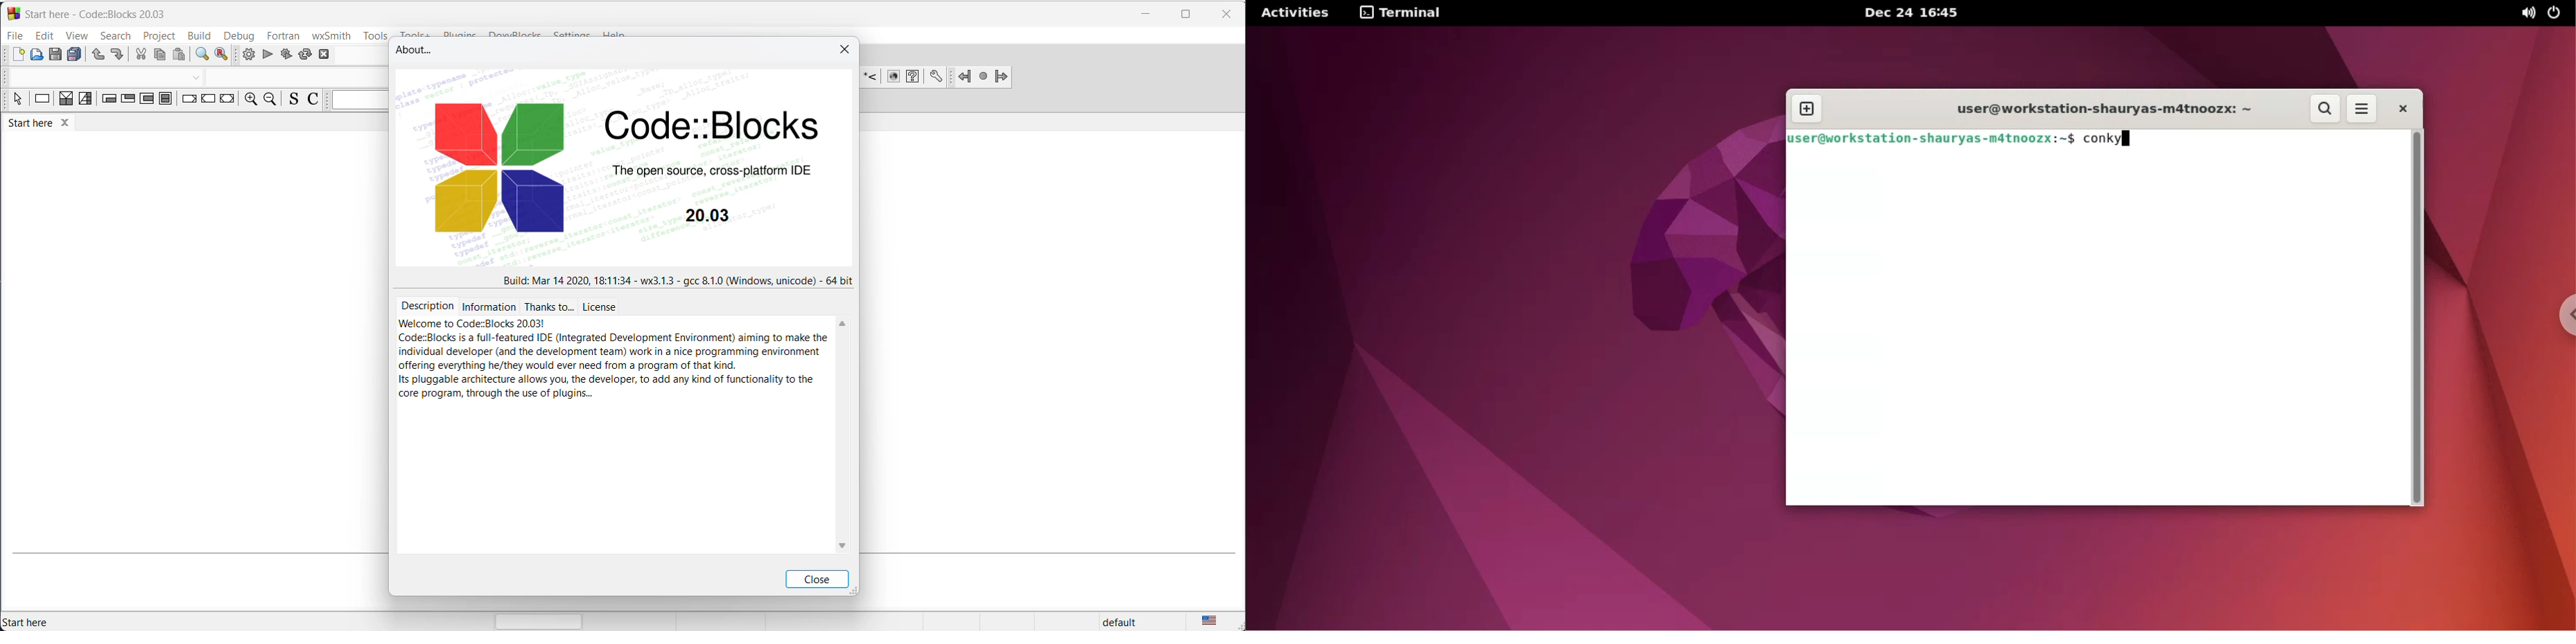 Image resolution: width=2576 pixels, height=644 pixels. Describe the element at coordinates (35, 58) in the screenshot. I see `open file` at that location.